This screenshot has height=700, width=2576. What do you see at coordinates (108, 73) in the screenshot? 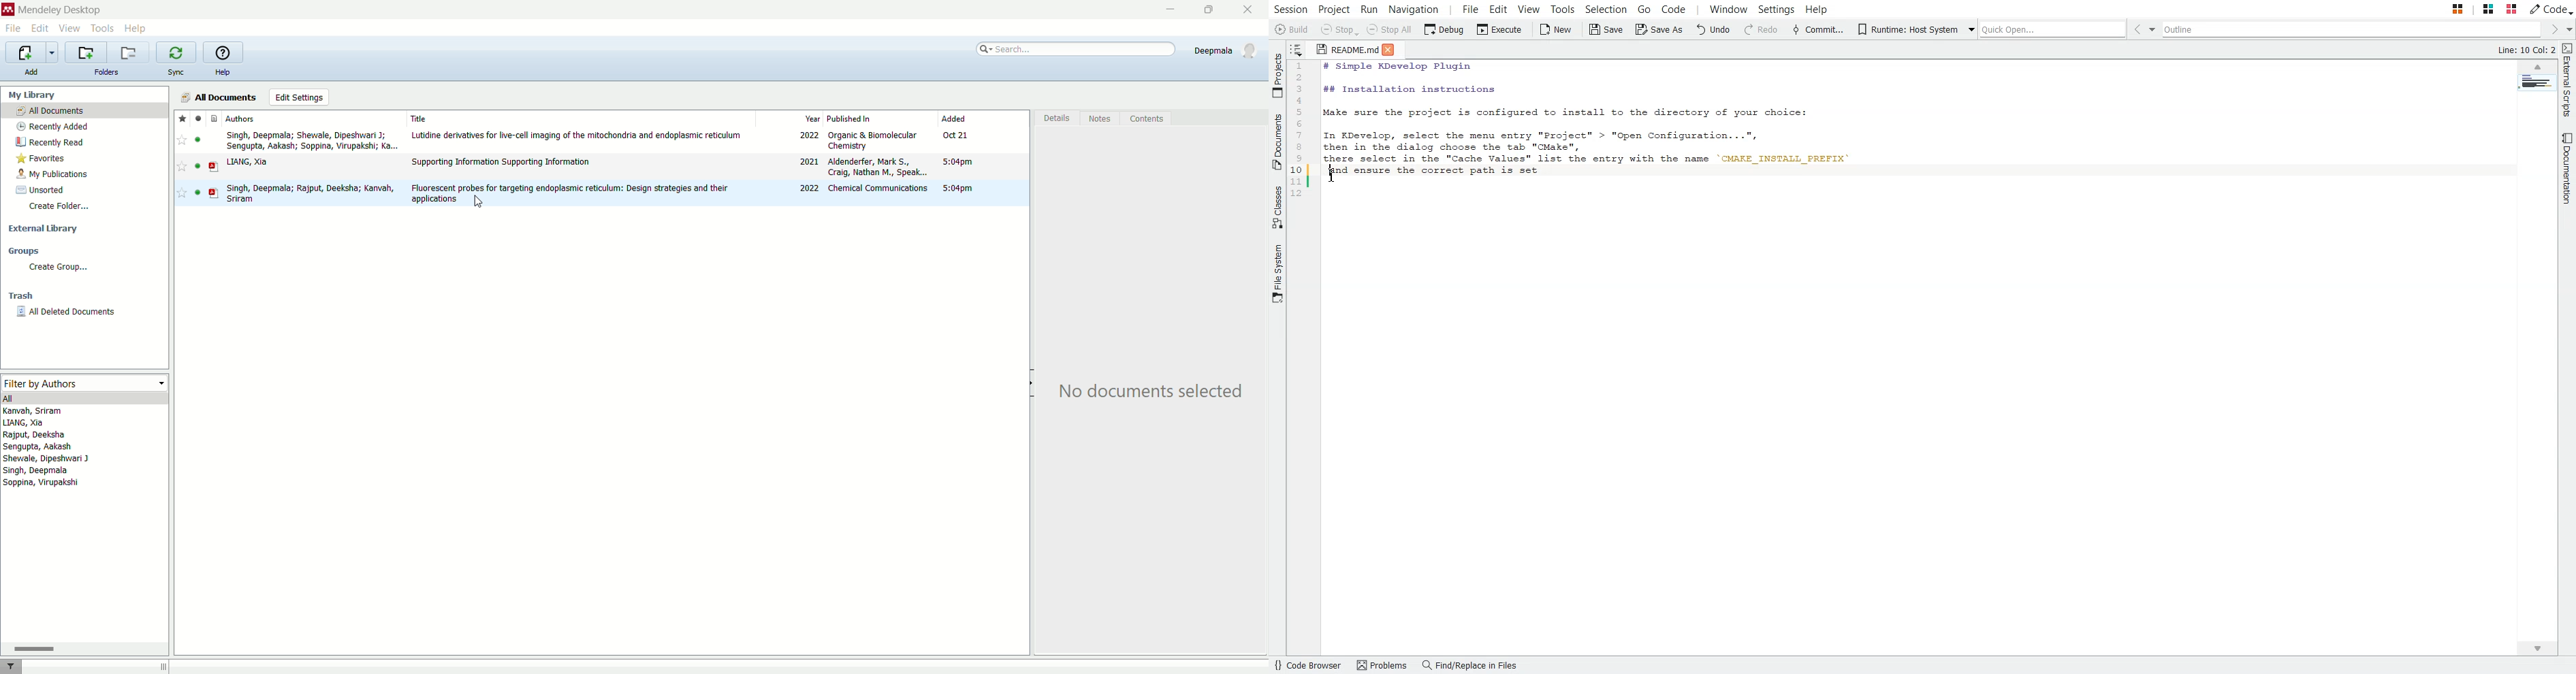
I see `folders` at bounding box center [108, 73].